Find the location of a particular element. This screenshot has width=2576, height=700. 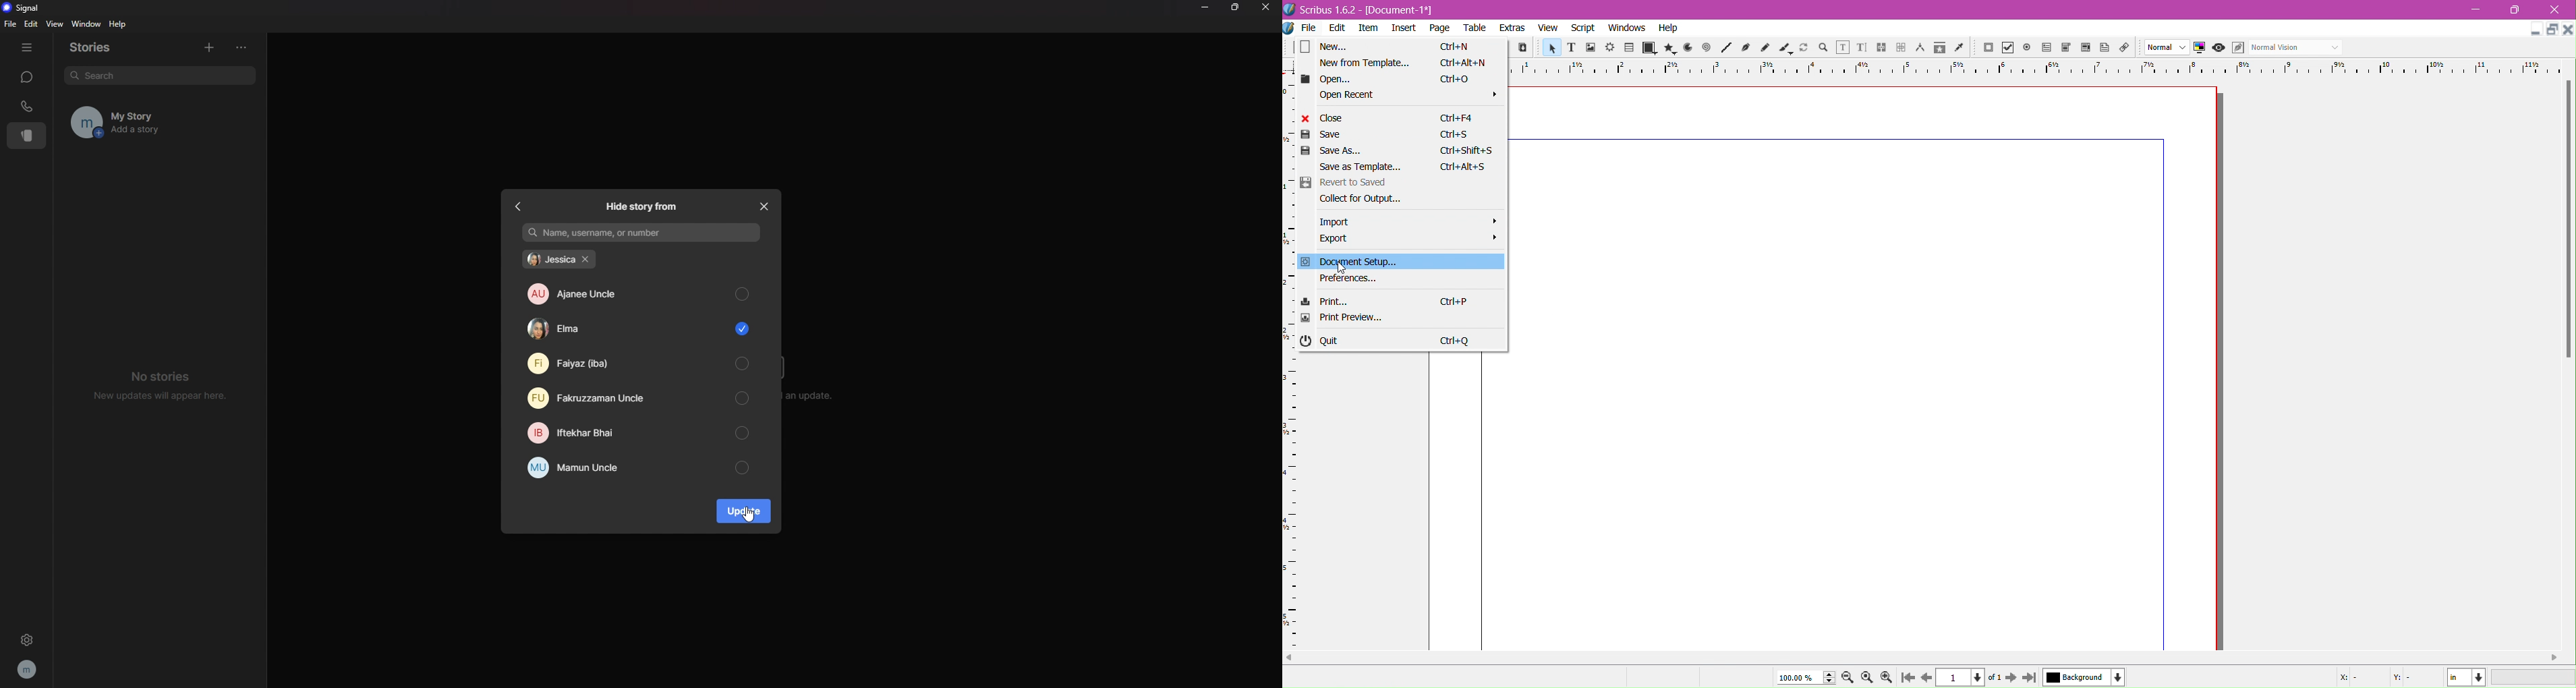

text annotations is located at coordinates (2107, 48).